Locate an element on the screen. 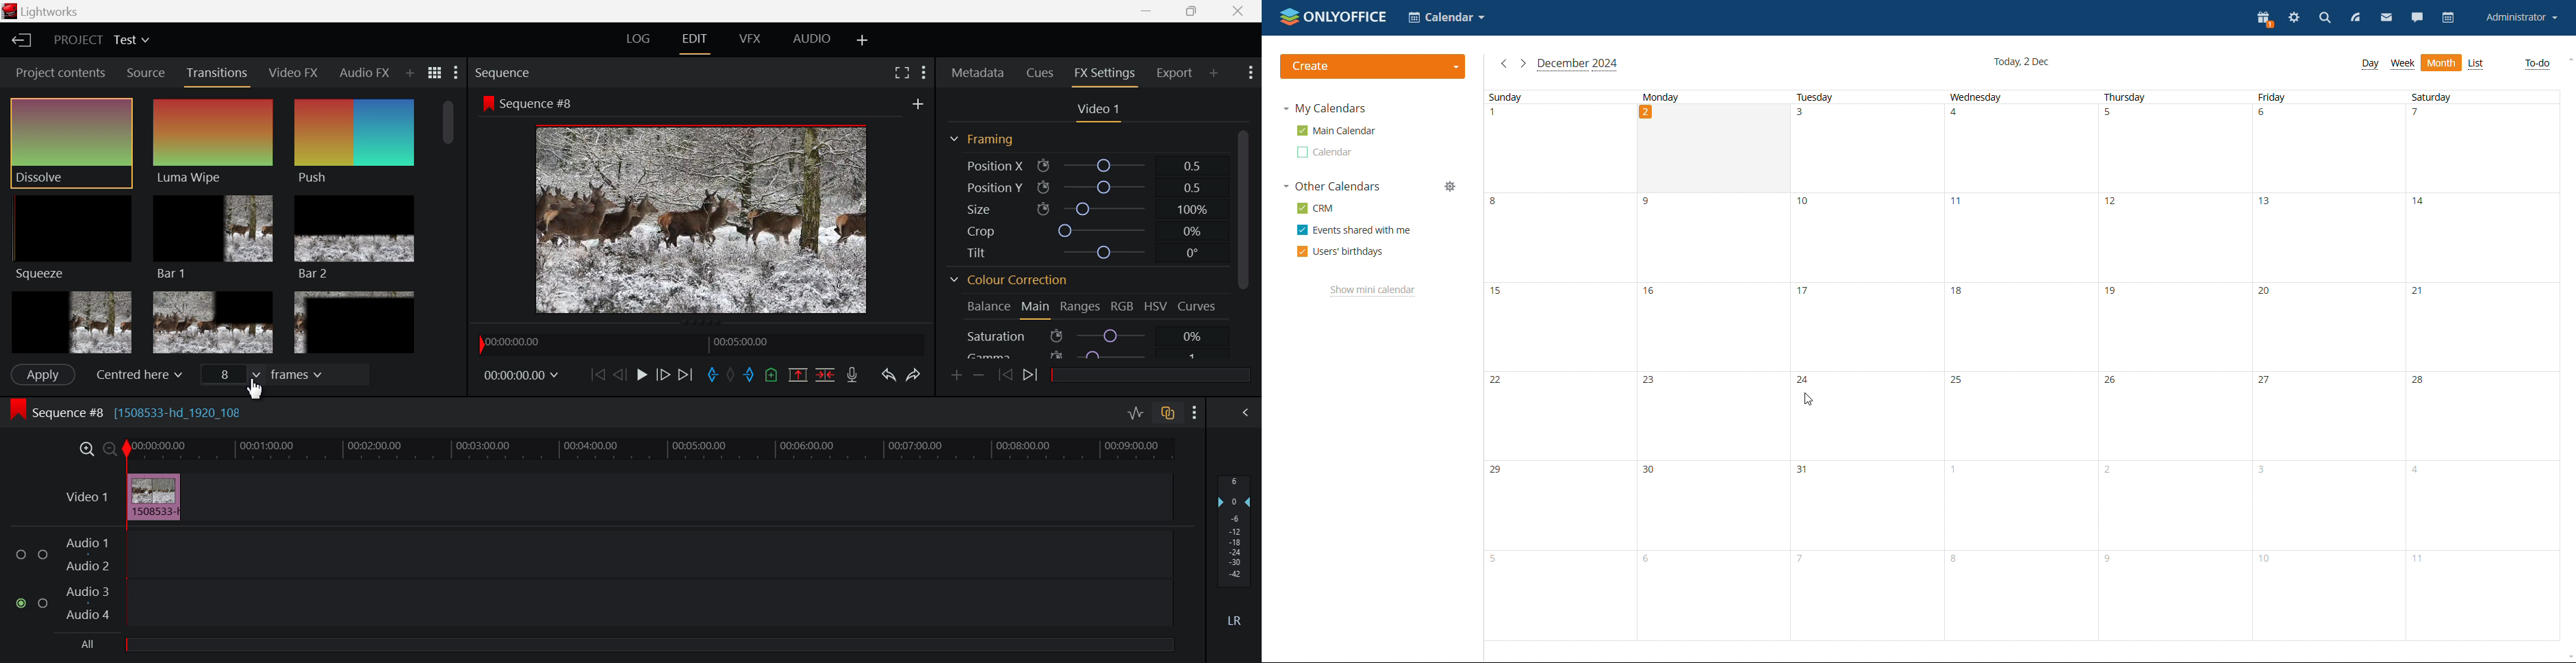  Apply is located at coordinates (41, 376).